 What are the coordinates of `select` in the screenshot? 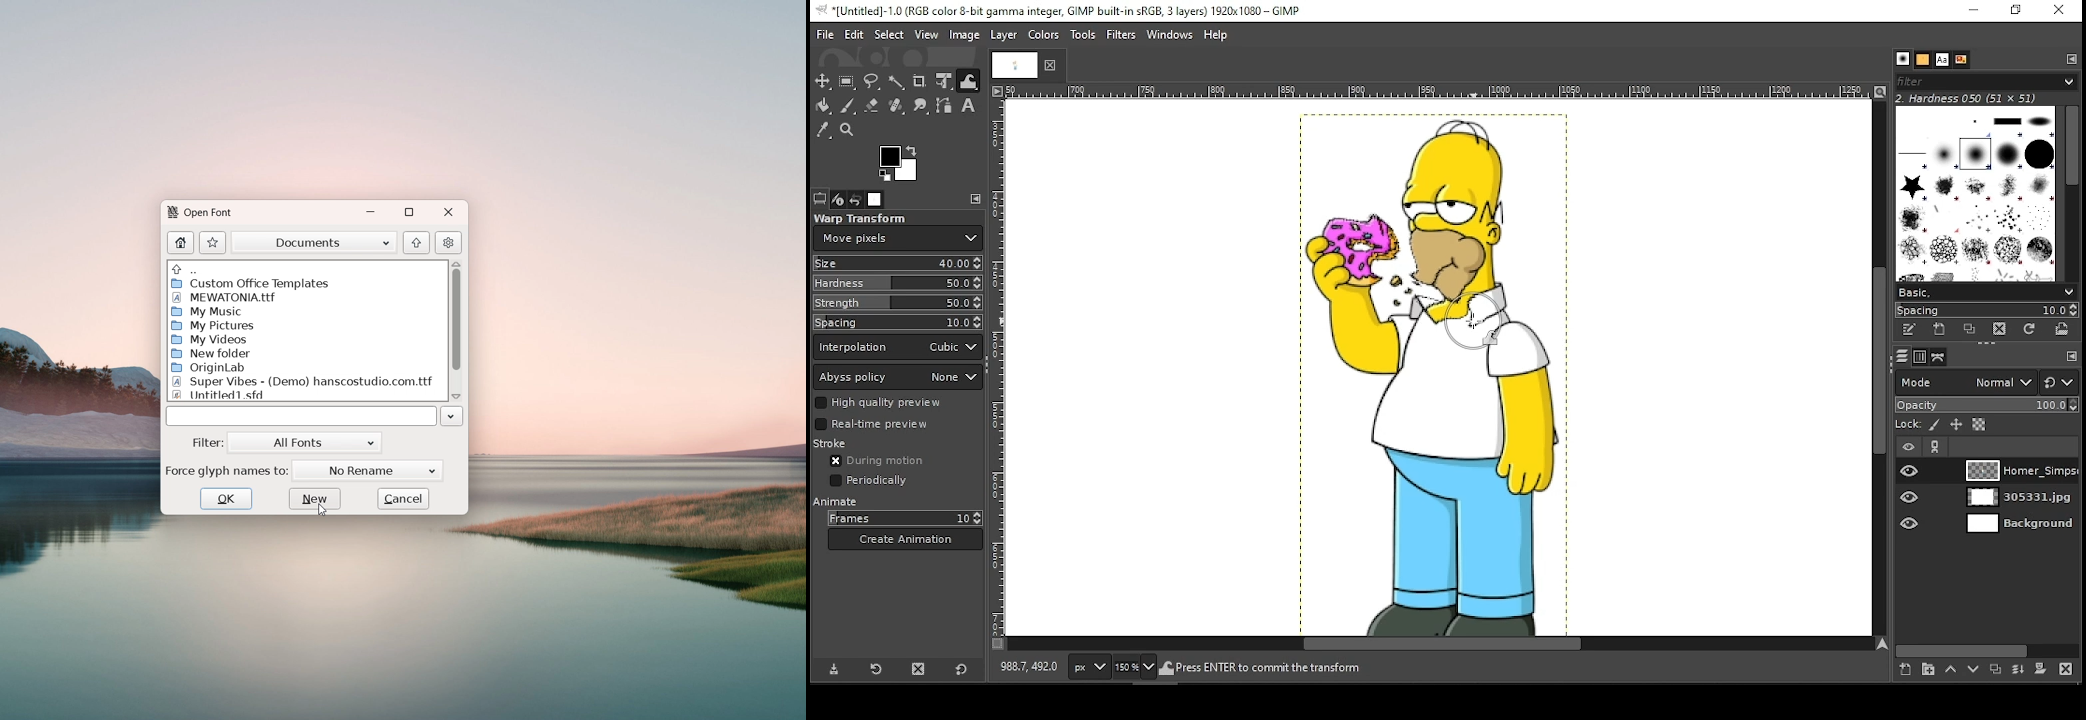 It's located at (890, 34).